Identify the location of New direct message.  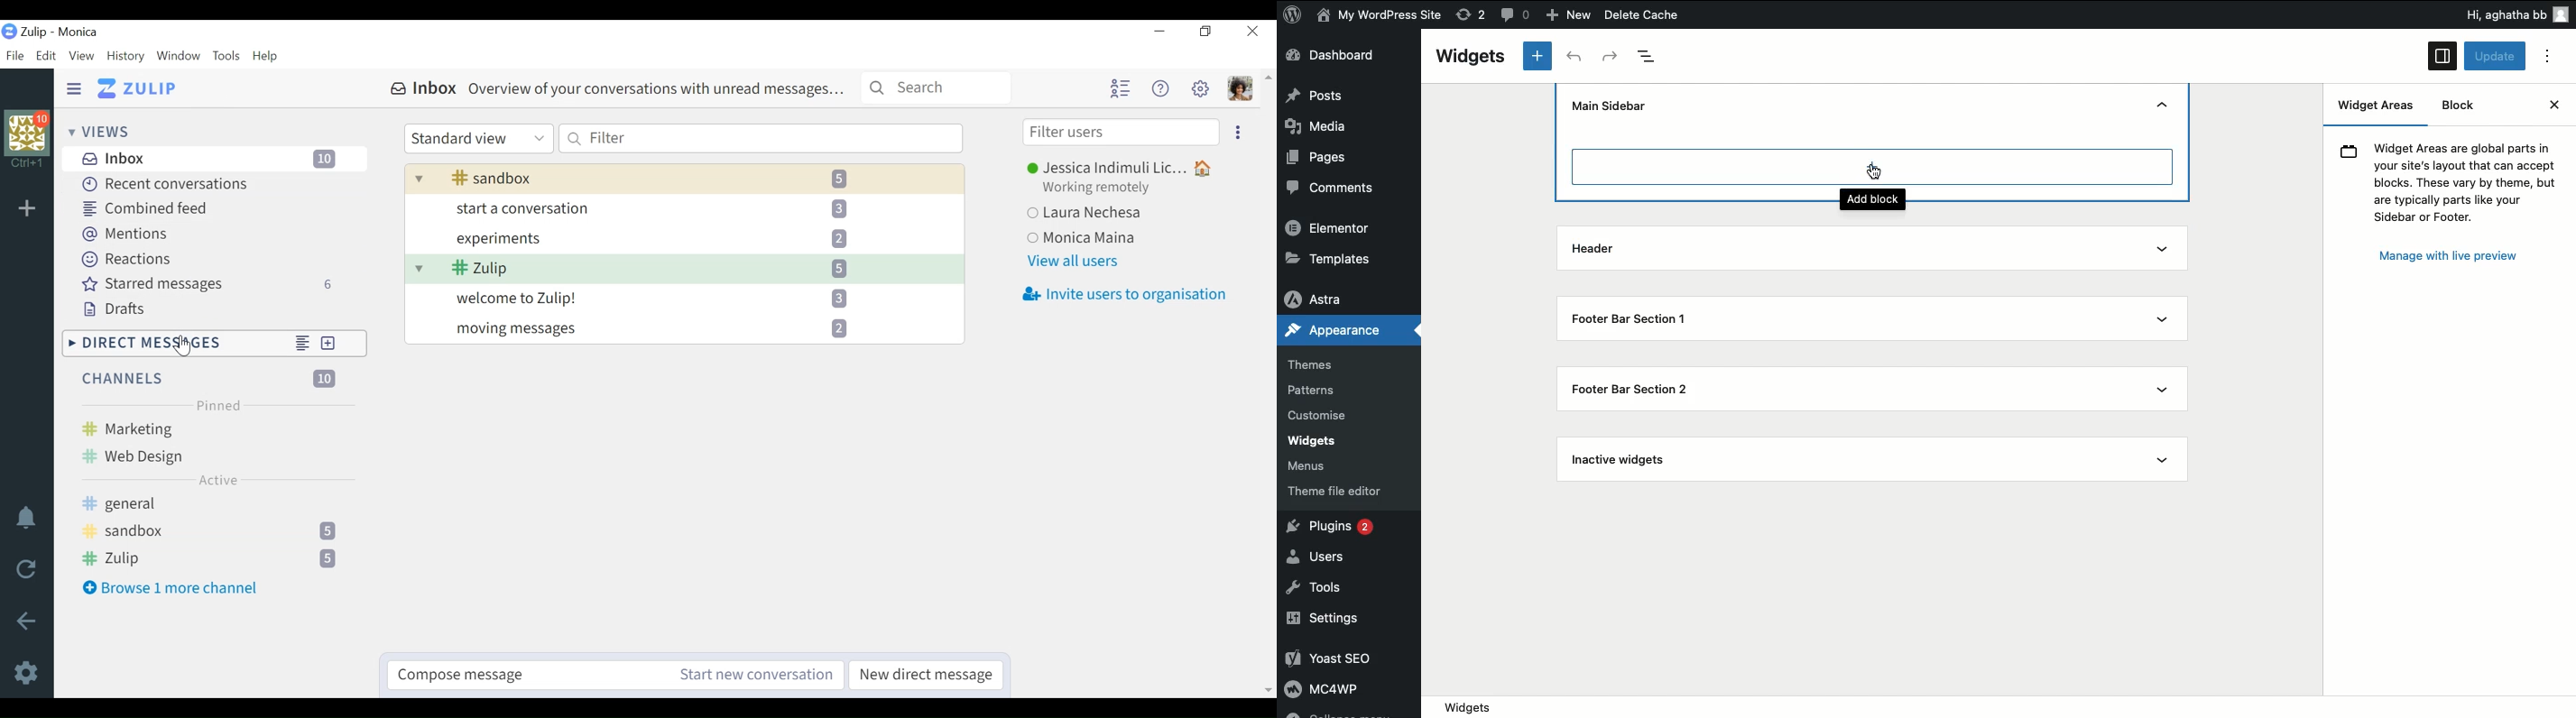
(925, 675).